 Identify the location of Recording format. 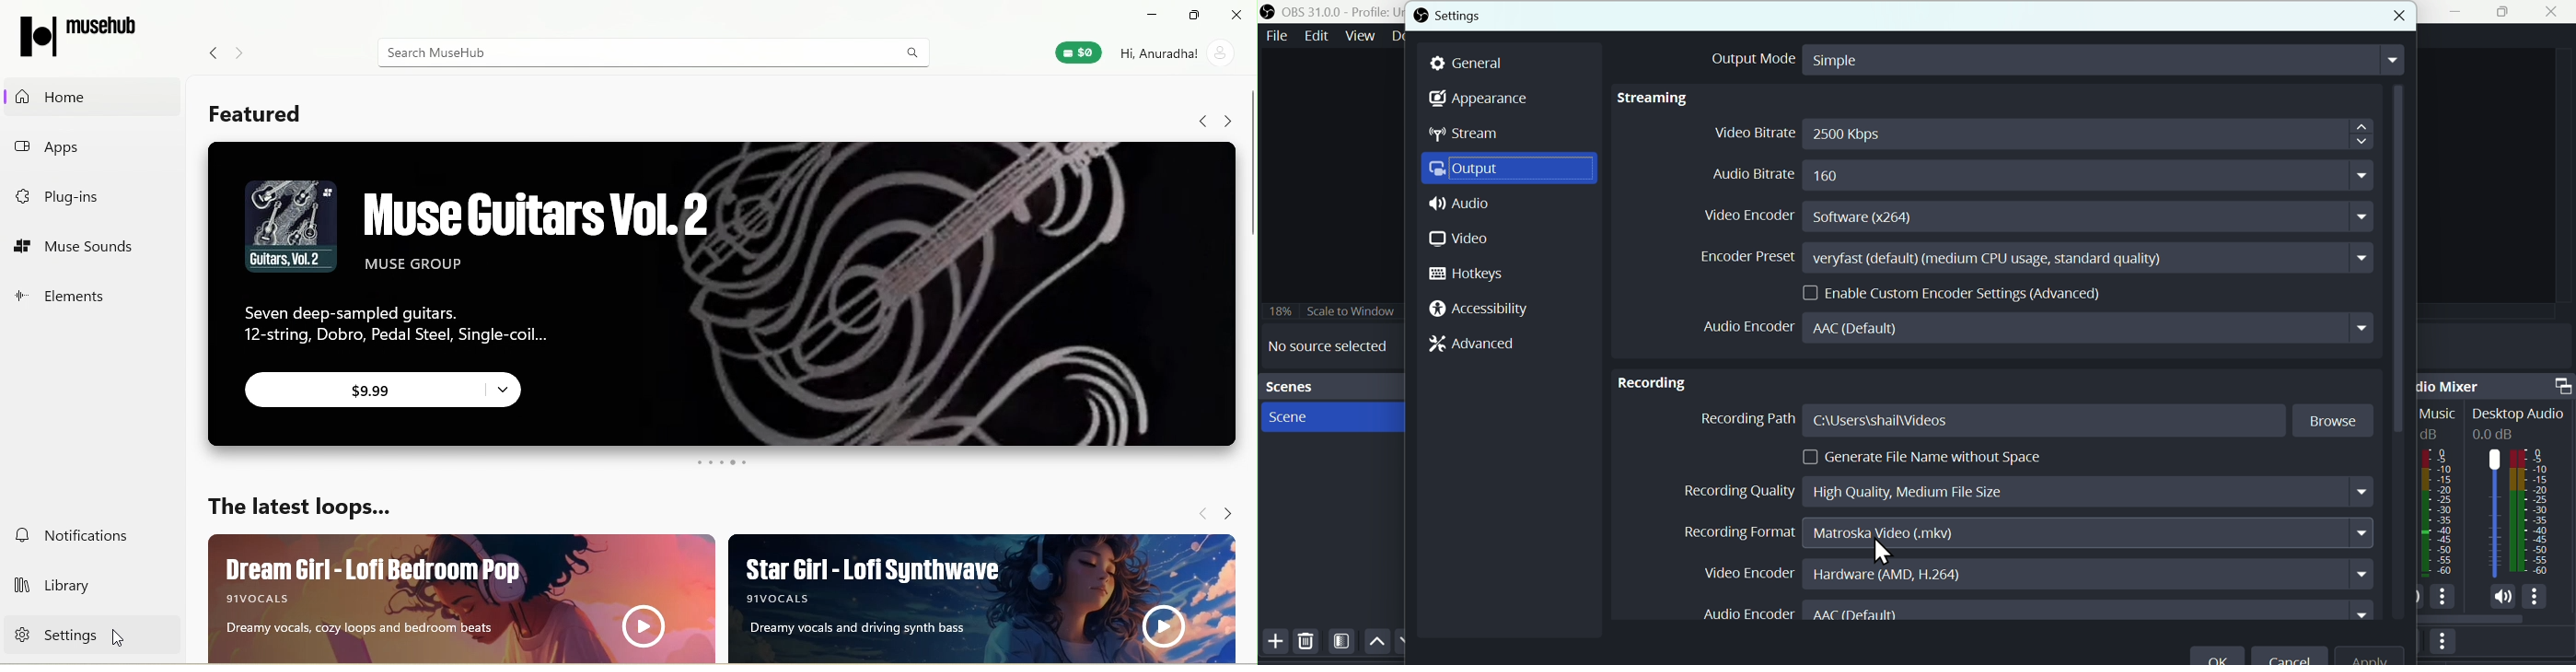
(2029, 534).